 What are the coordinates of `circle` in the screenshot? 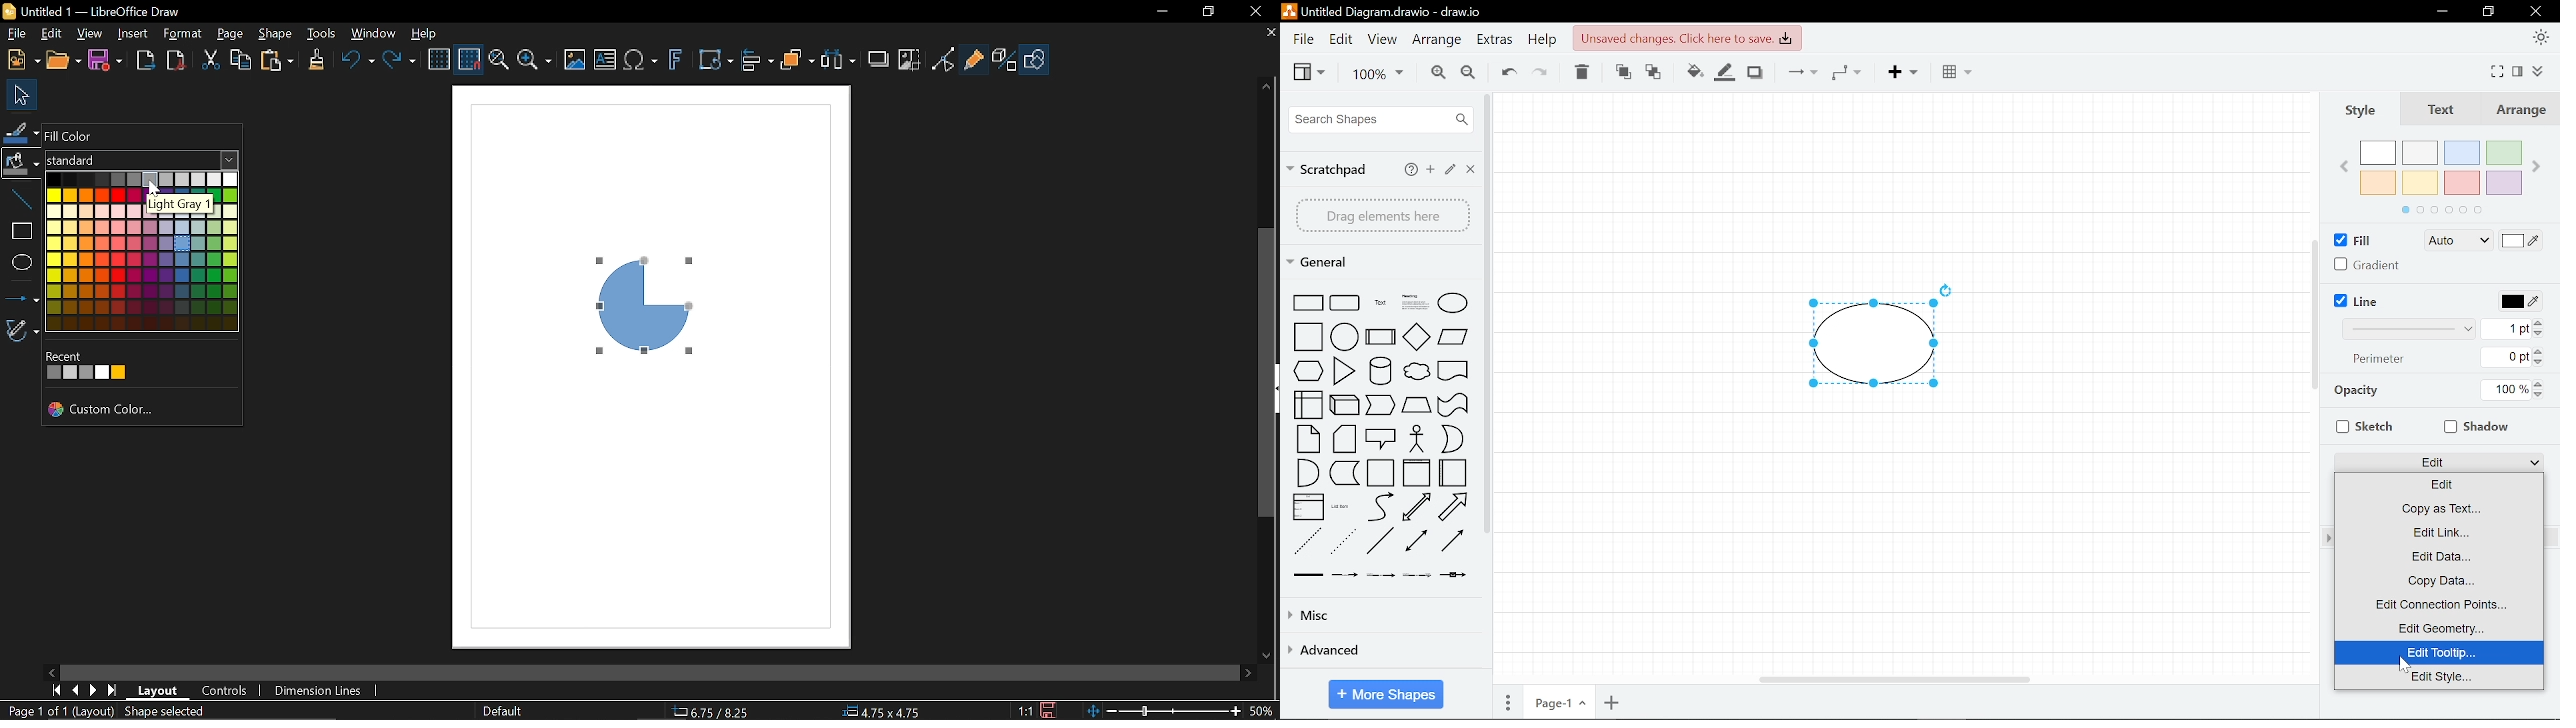 It's located at (1345, 336).